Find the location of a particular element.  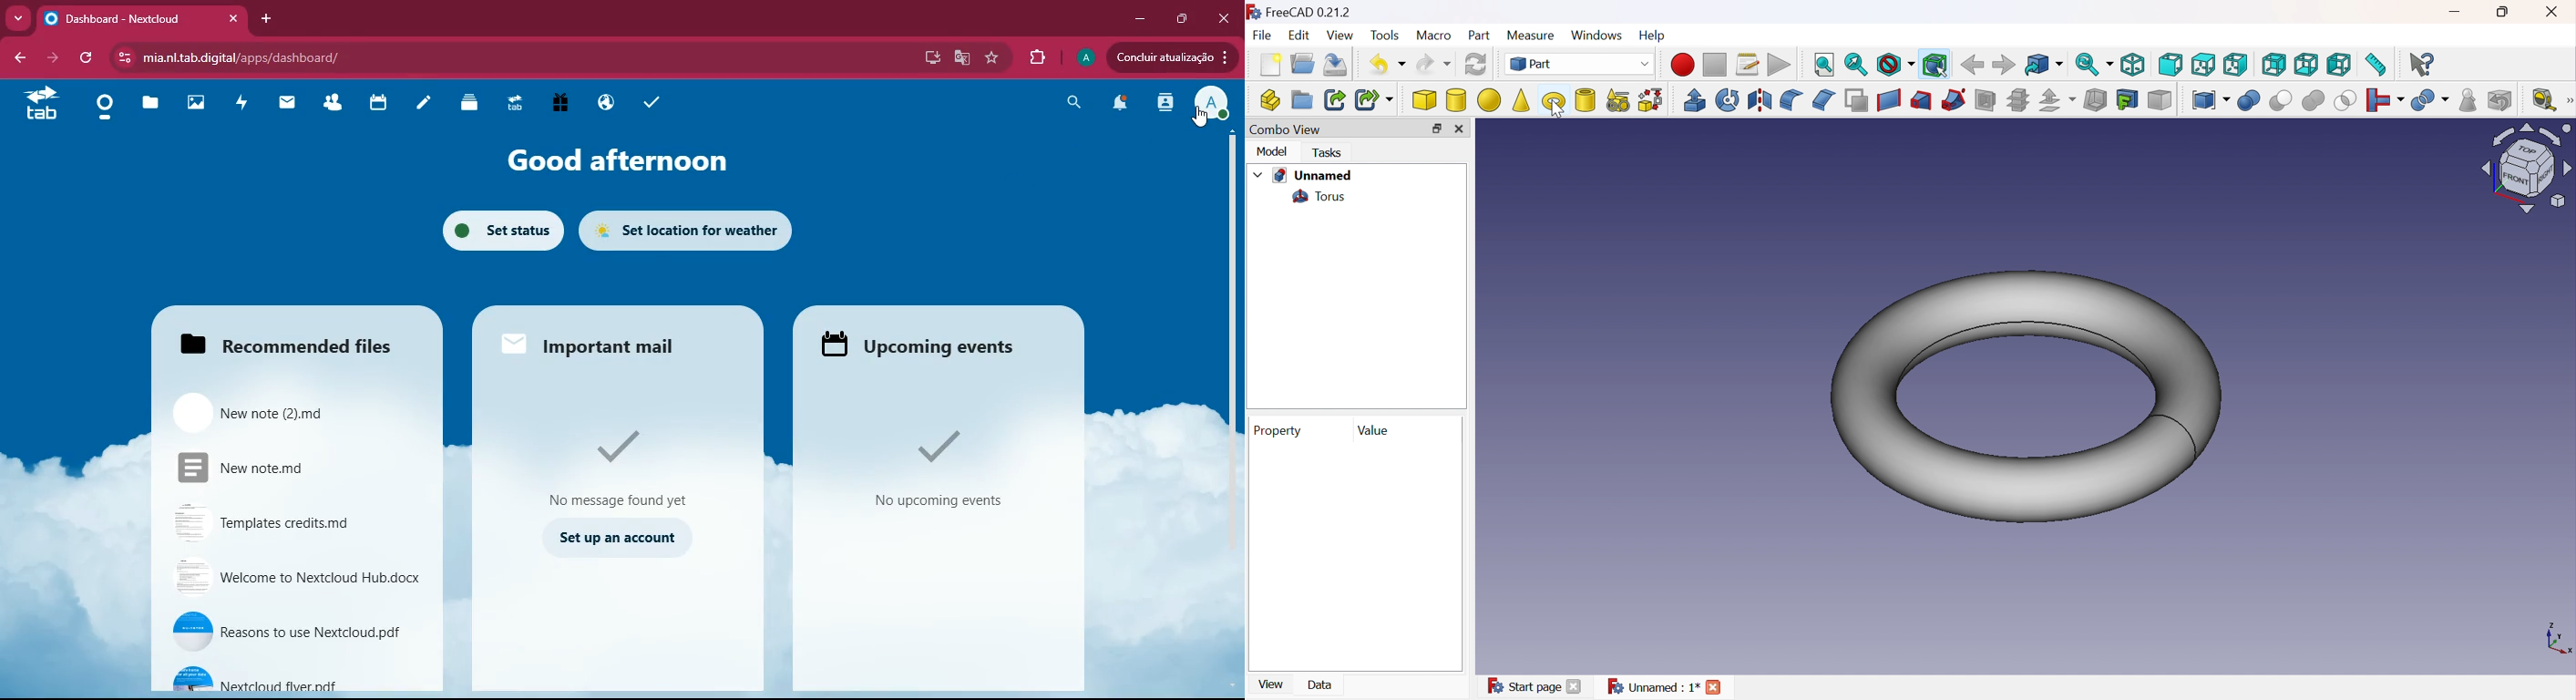

Cursor is located at coordinates (1559, 108).